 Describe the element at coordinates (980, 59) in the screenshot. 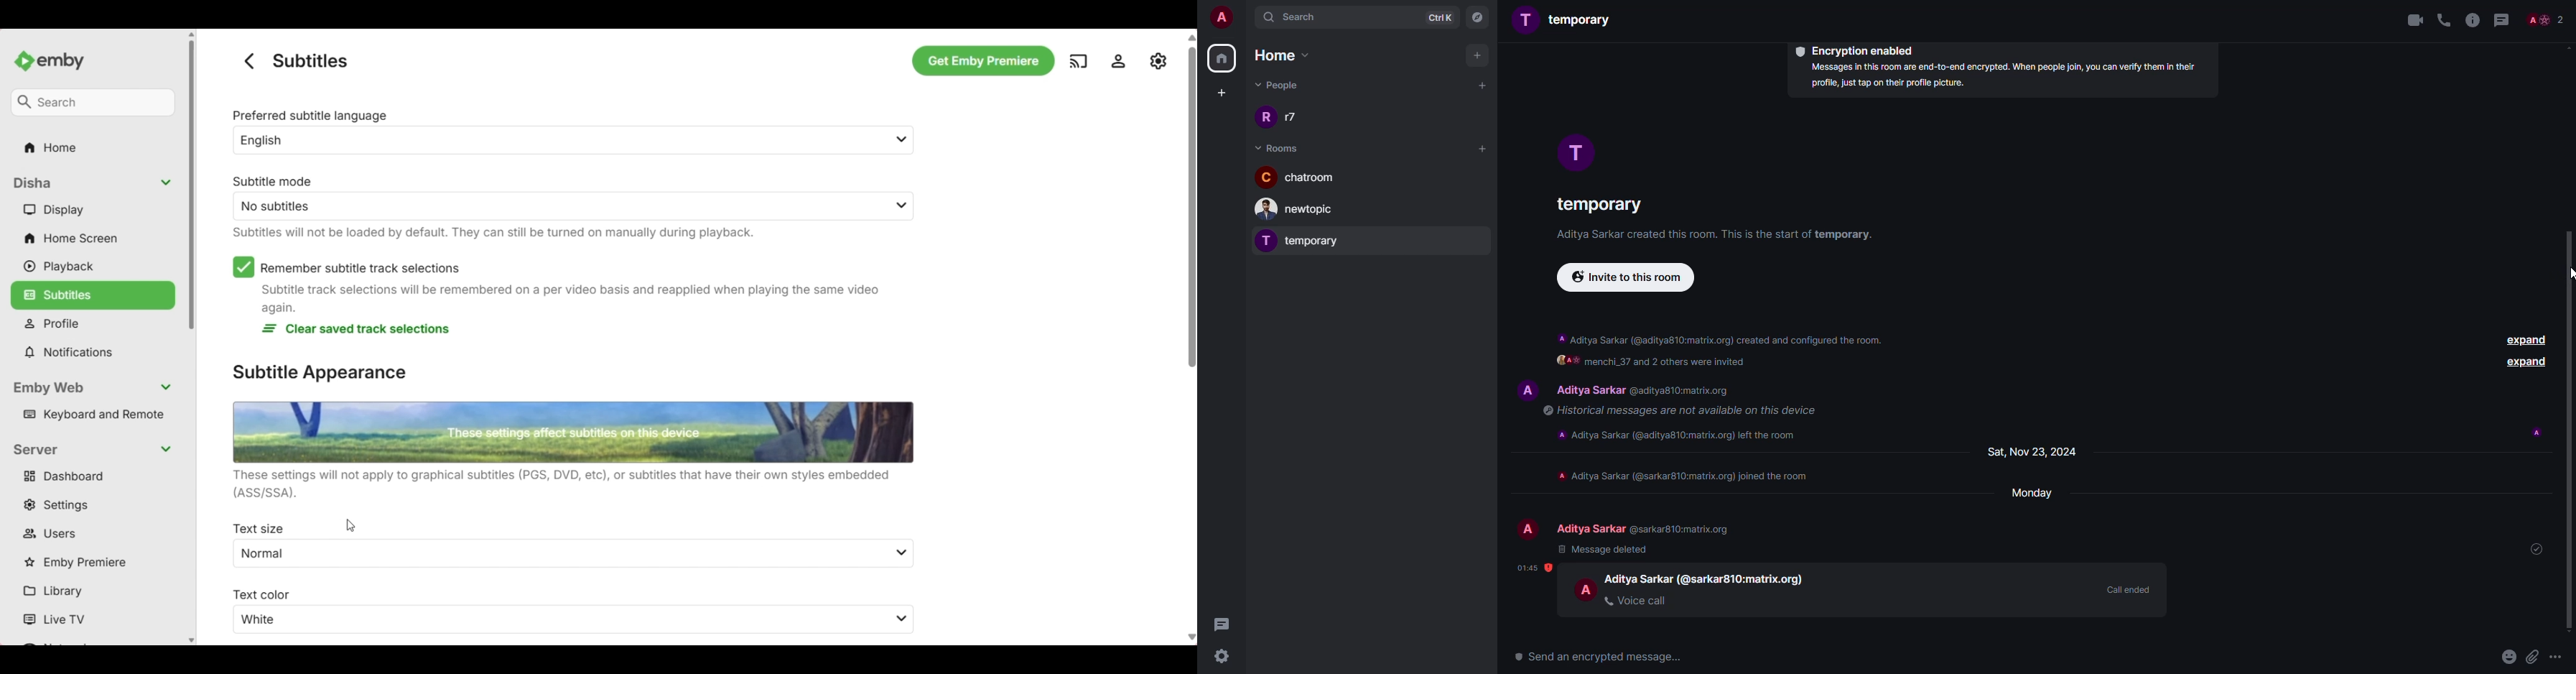

I see `` at that location.